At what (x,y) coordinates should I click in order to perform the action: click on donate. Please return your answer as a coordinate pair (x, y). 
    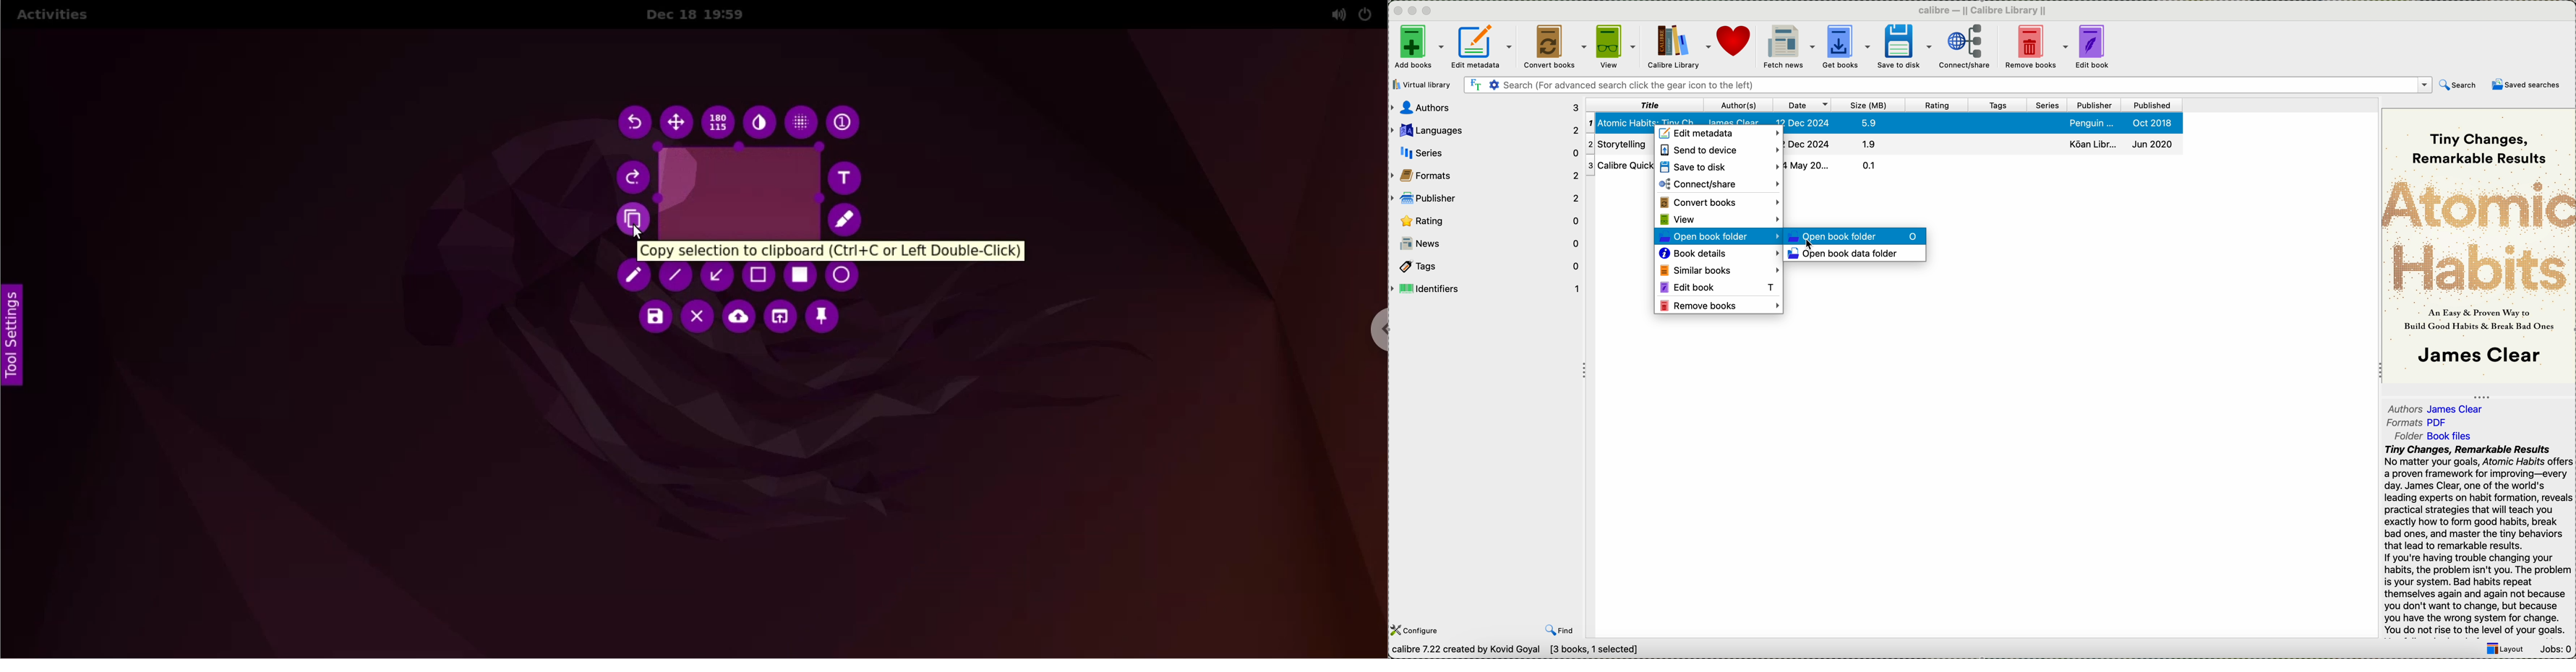
    Looking at the image, I should click on (1735, 41).